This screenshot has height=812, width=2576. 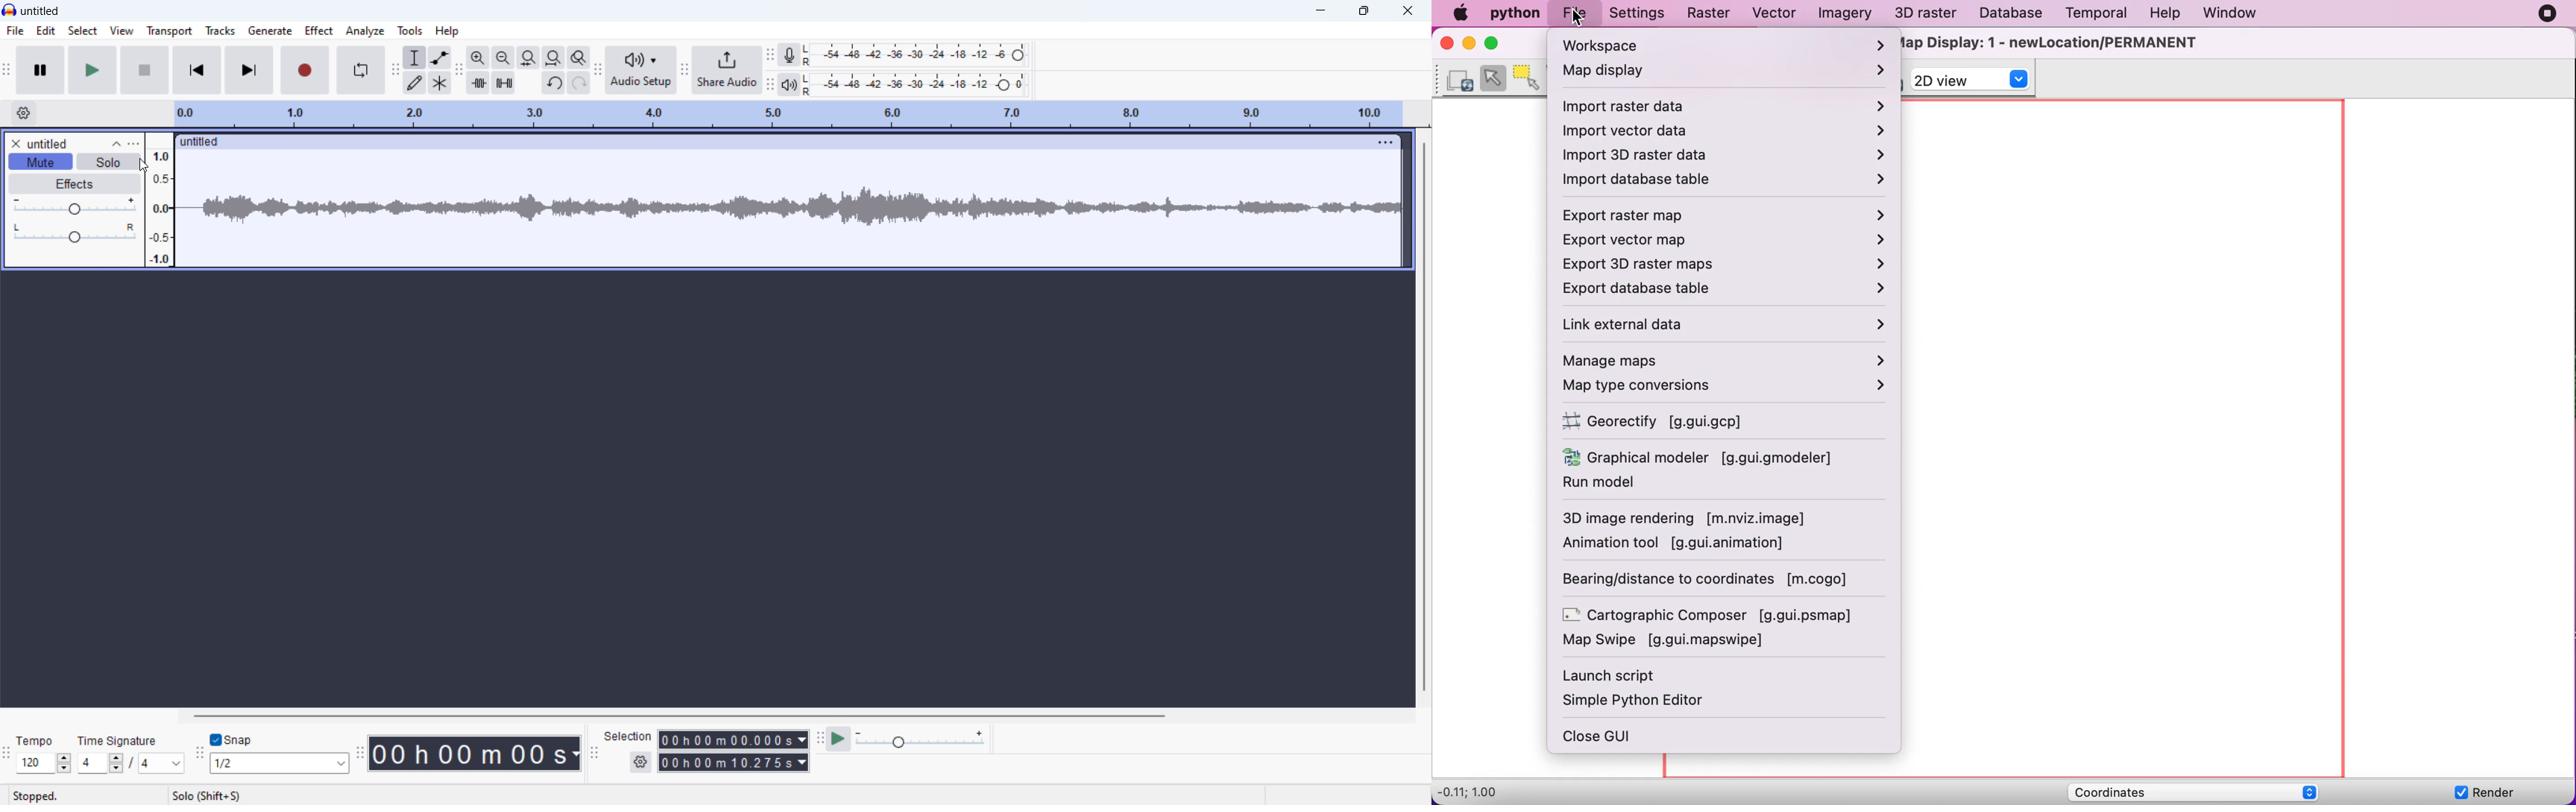 I want to click on end time, so click(x=734, y=762).